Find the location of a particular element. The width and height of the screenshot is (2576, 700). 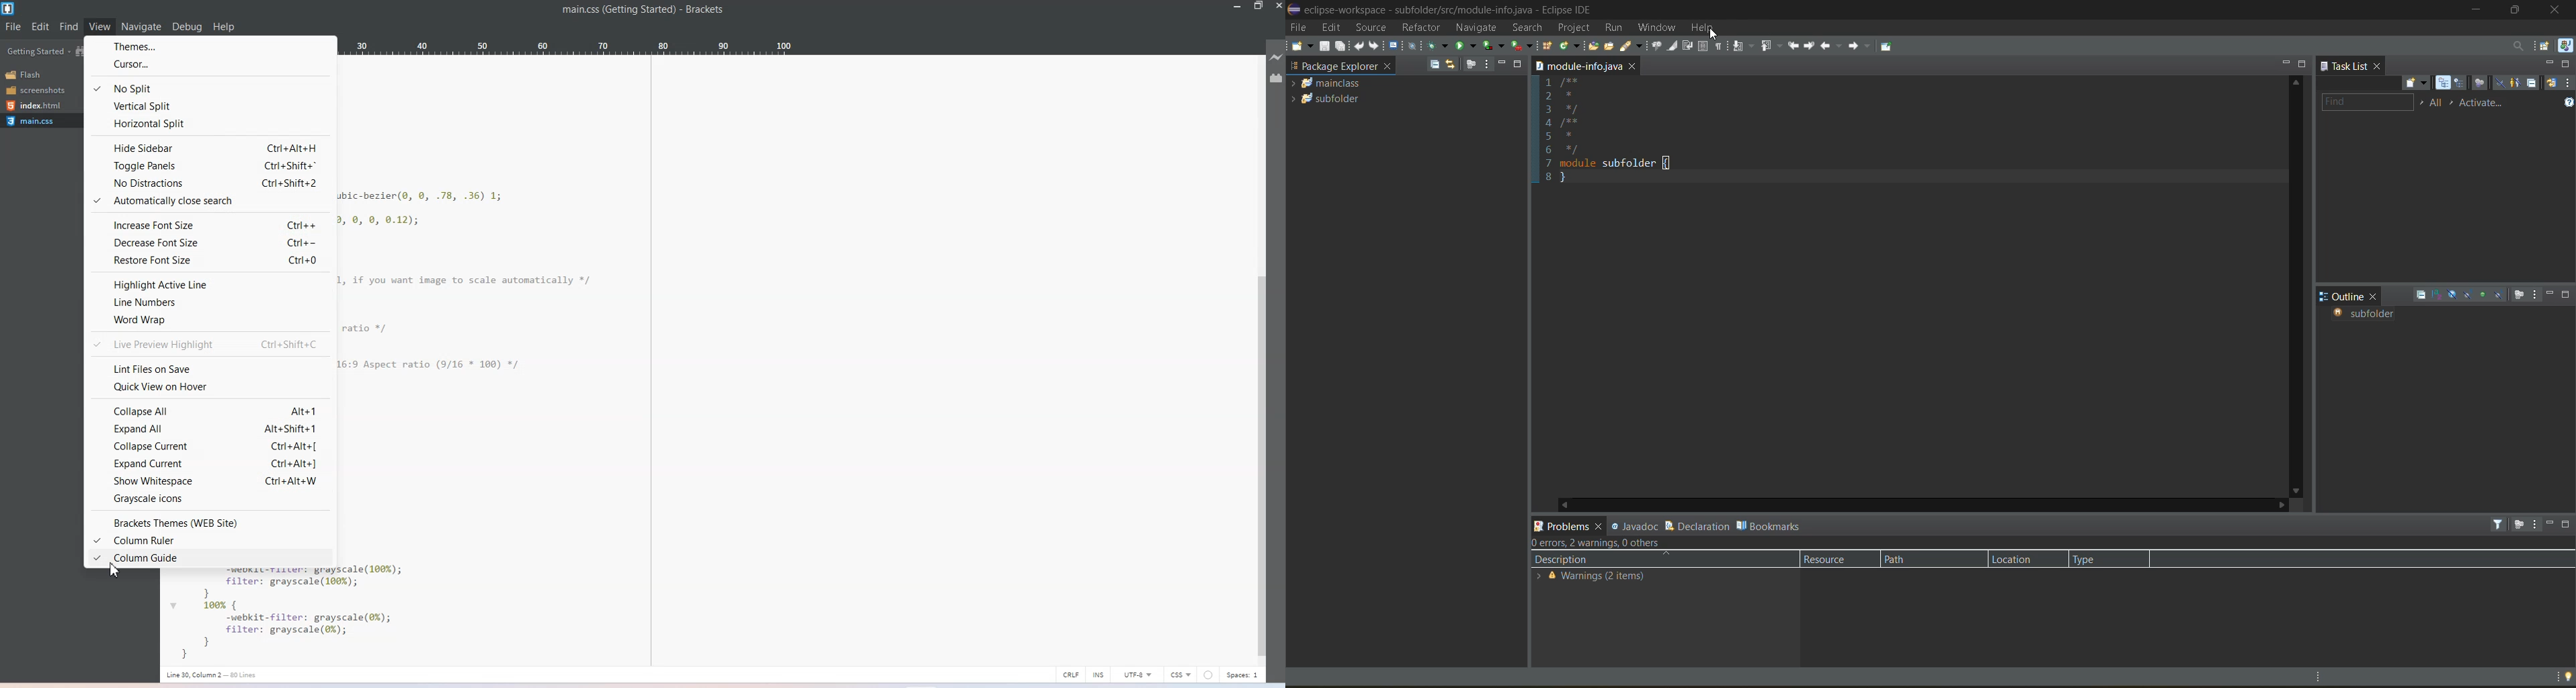

next annotation is located at coordinates (1744, 47).